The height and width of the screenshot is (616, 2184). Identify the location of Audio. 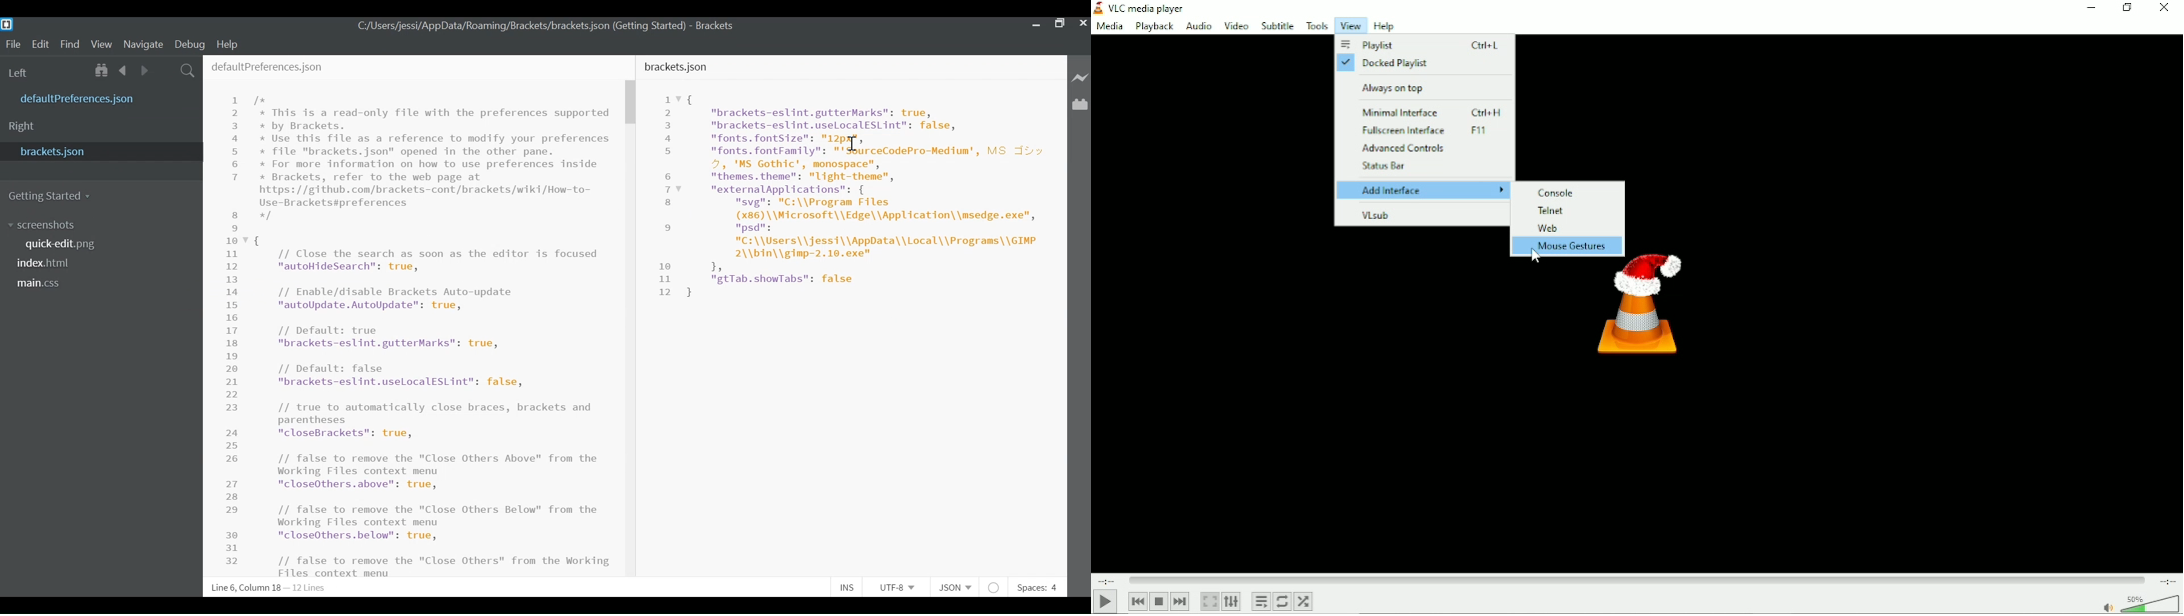
(1198, 26).